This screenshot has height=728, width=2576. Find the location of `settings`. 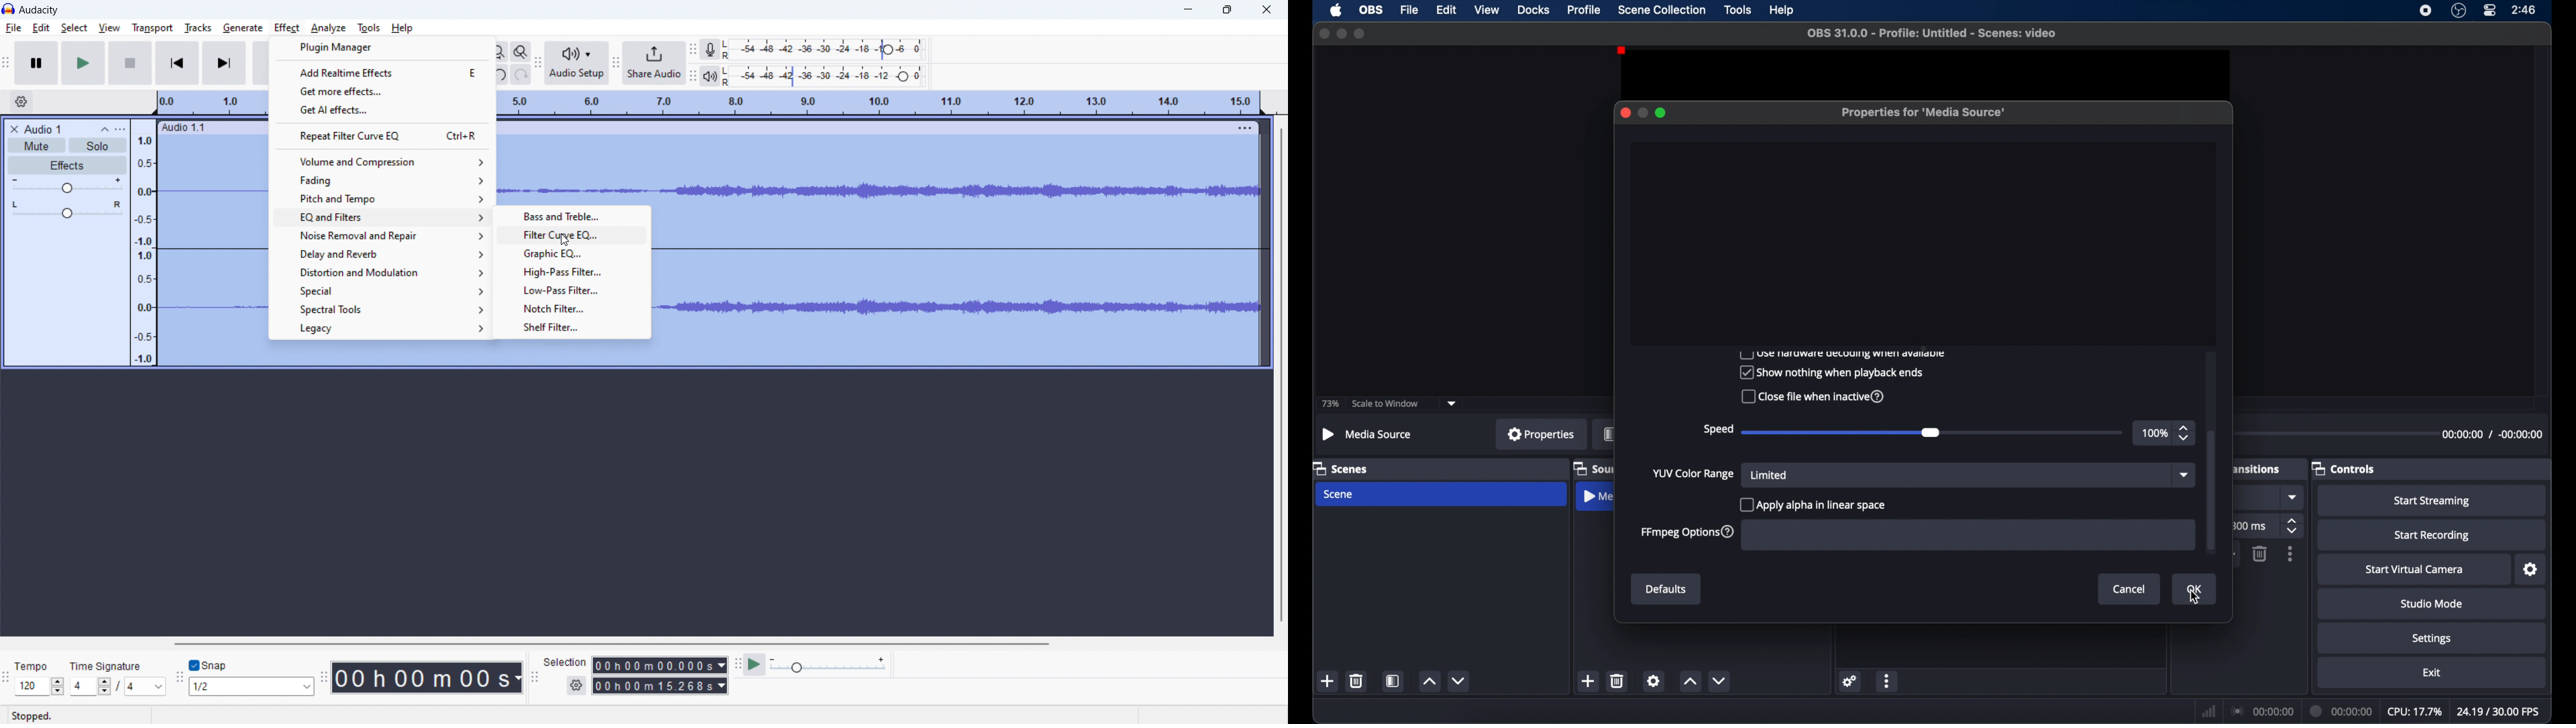

settings is located at coordinates (1850, 680).